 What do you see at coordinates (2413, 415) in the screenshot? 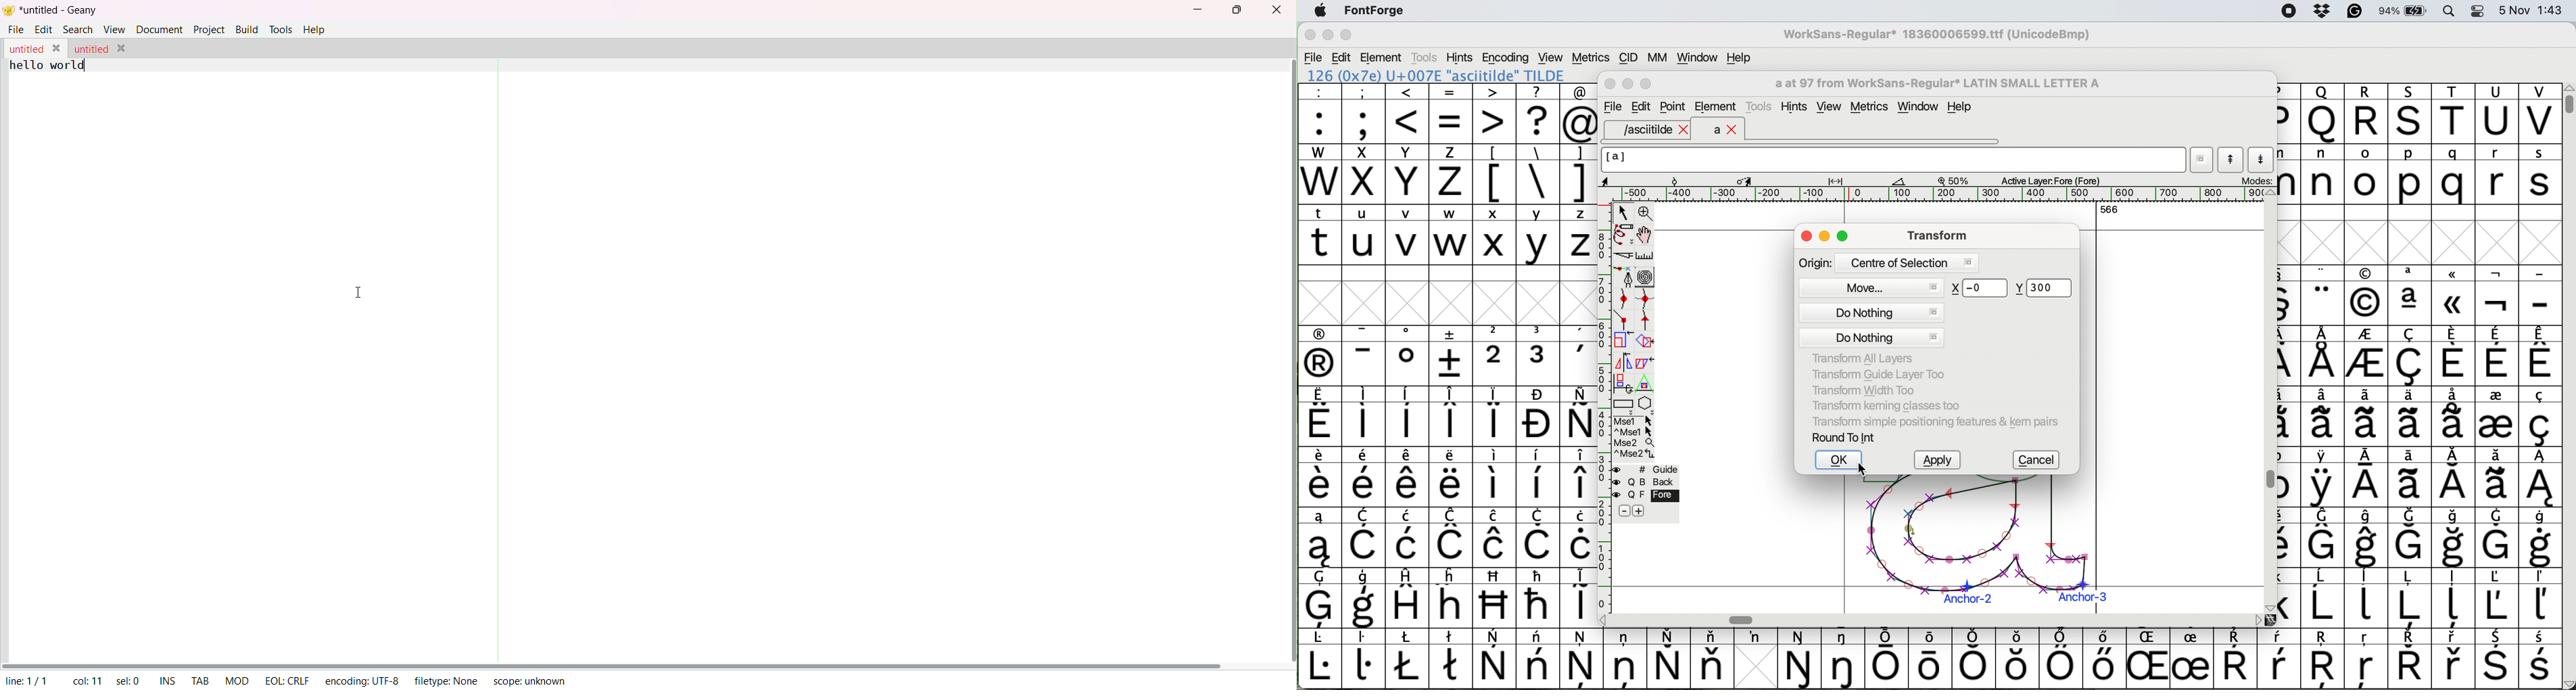
I see `symbol` at bounding box center [2413, 415].